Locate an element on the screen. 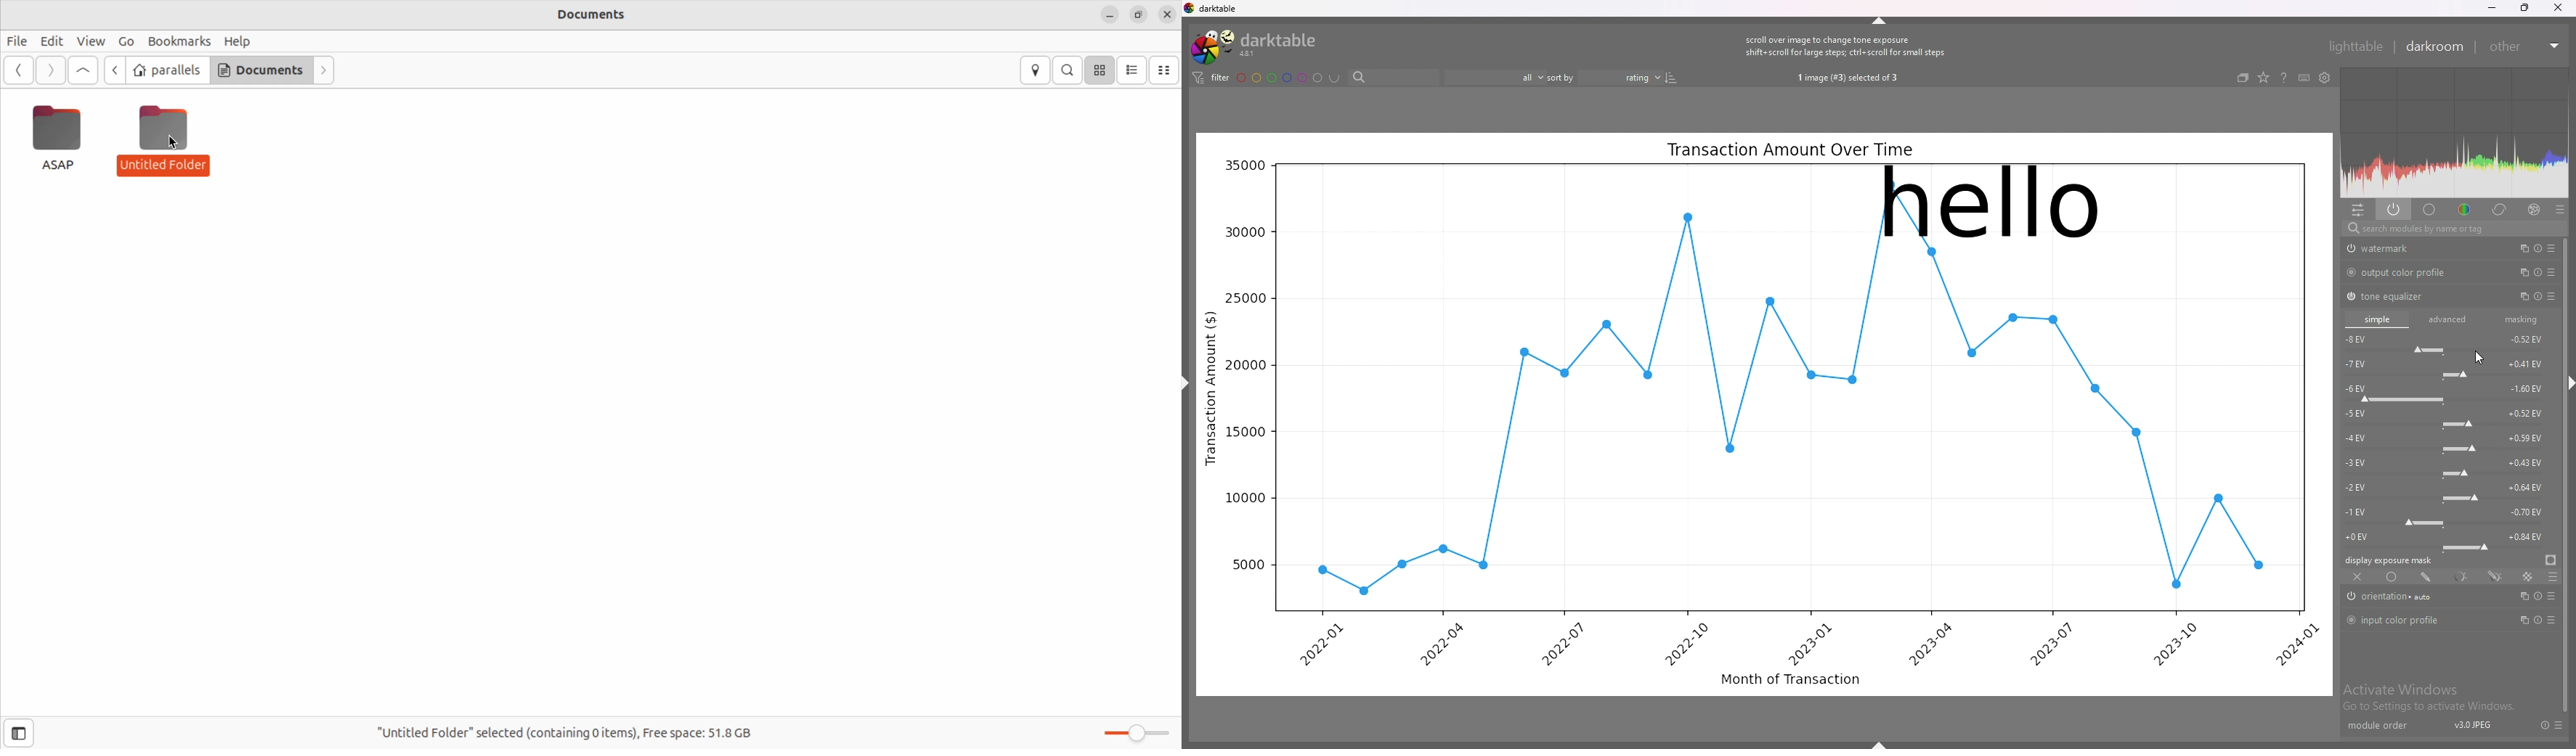  hide sidebar is located at coordinates (2572, 385).